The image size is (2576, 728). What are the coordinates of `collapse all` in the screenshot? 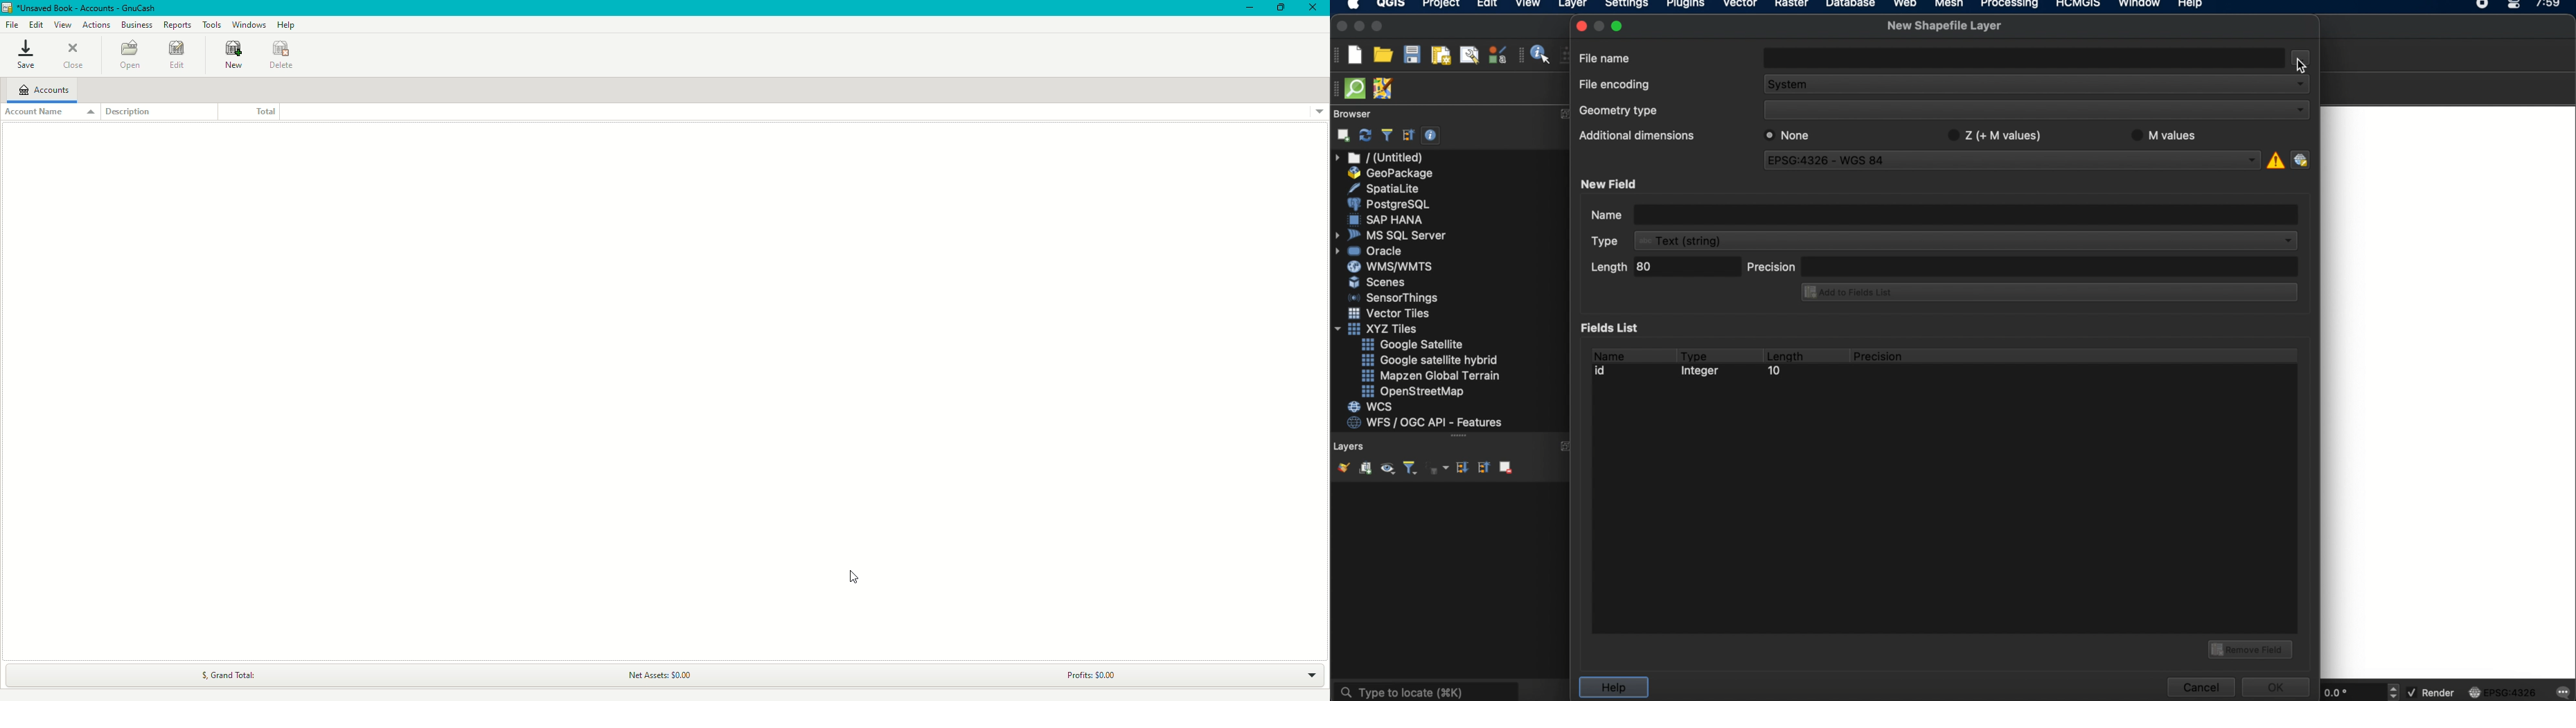 It's located at (1408, 135).